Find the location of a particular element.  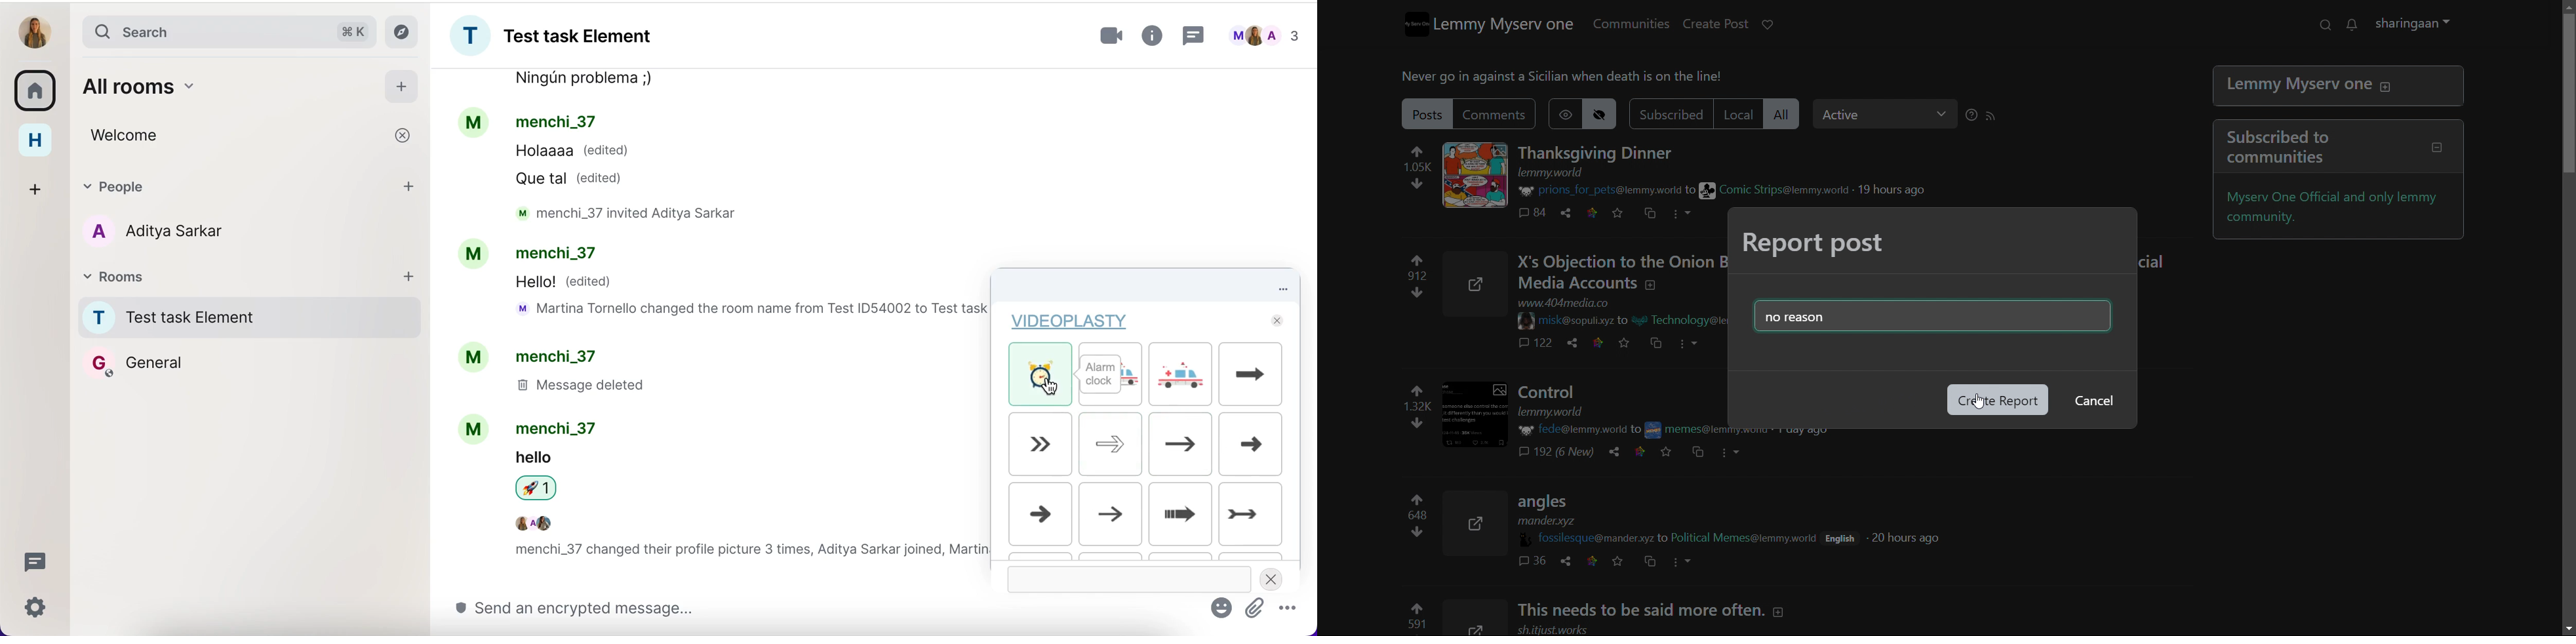

all rooms is located at coordinates (192, 85).